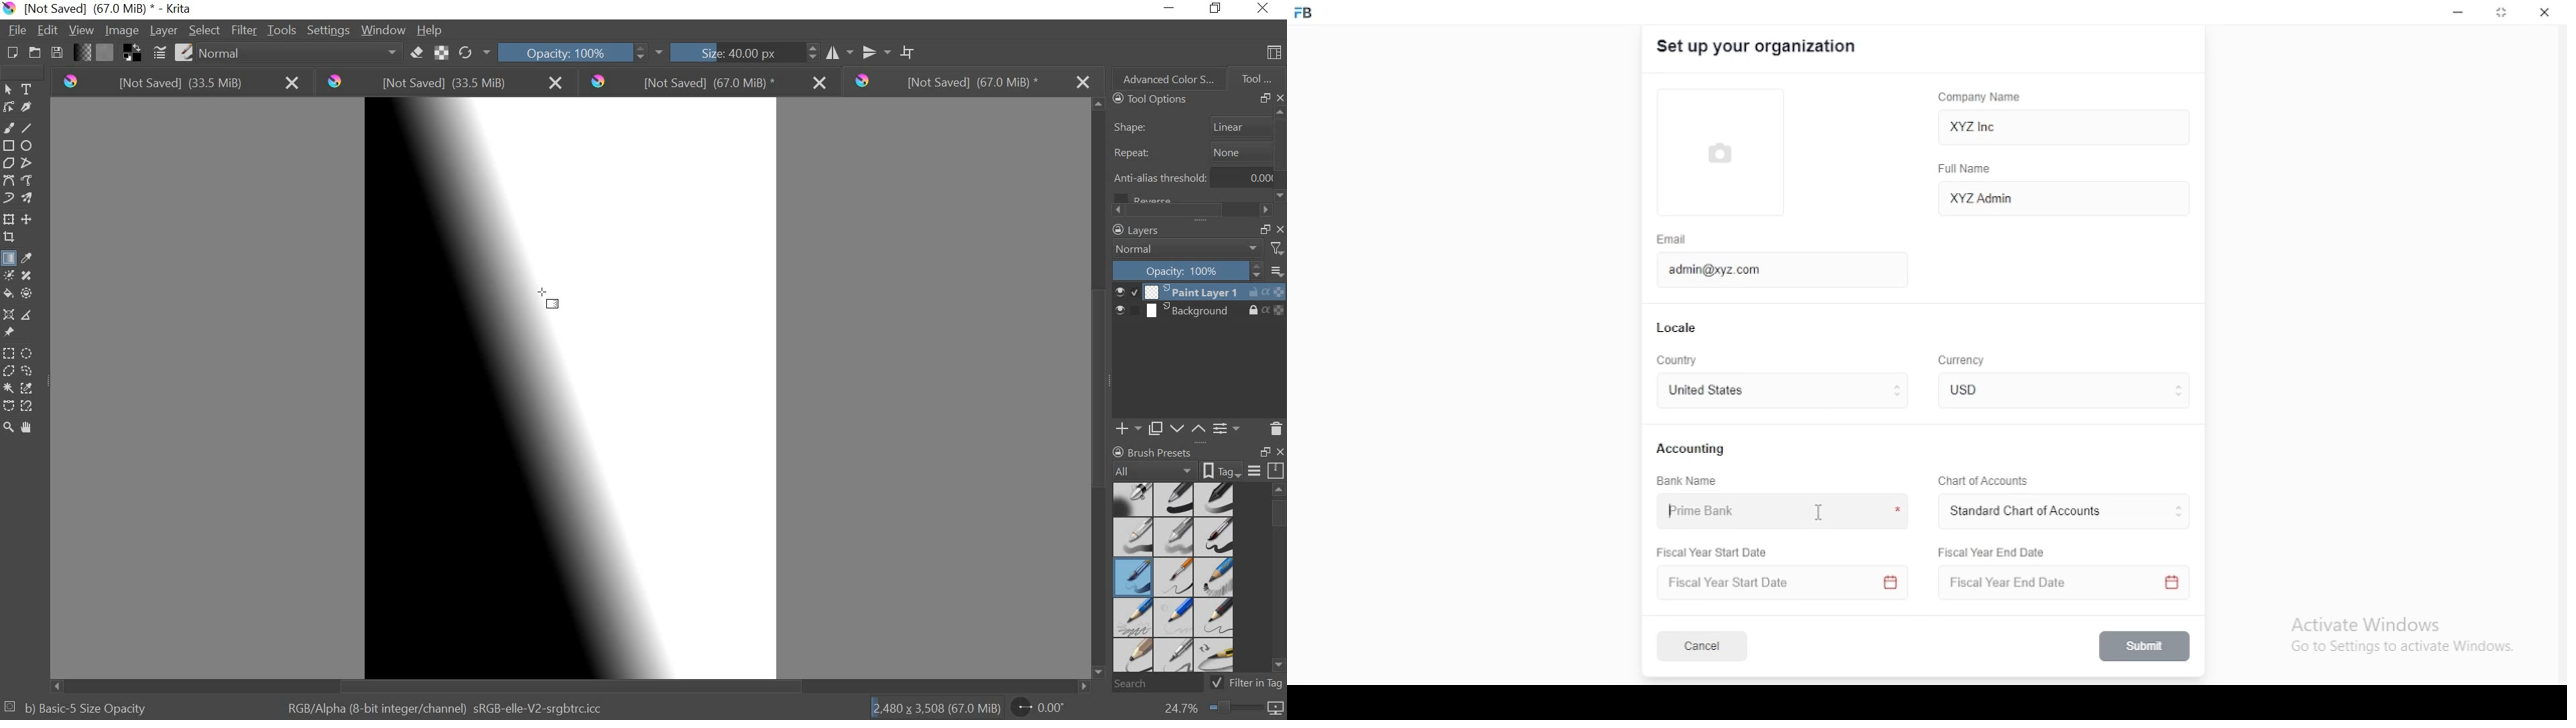 This screenshot has height=728, width=2576. What do you see at coordinates (29, 372) in the screenshot?
I see `freehand selection` at bounding box center [29, 372].